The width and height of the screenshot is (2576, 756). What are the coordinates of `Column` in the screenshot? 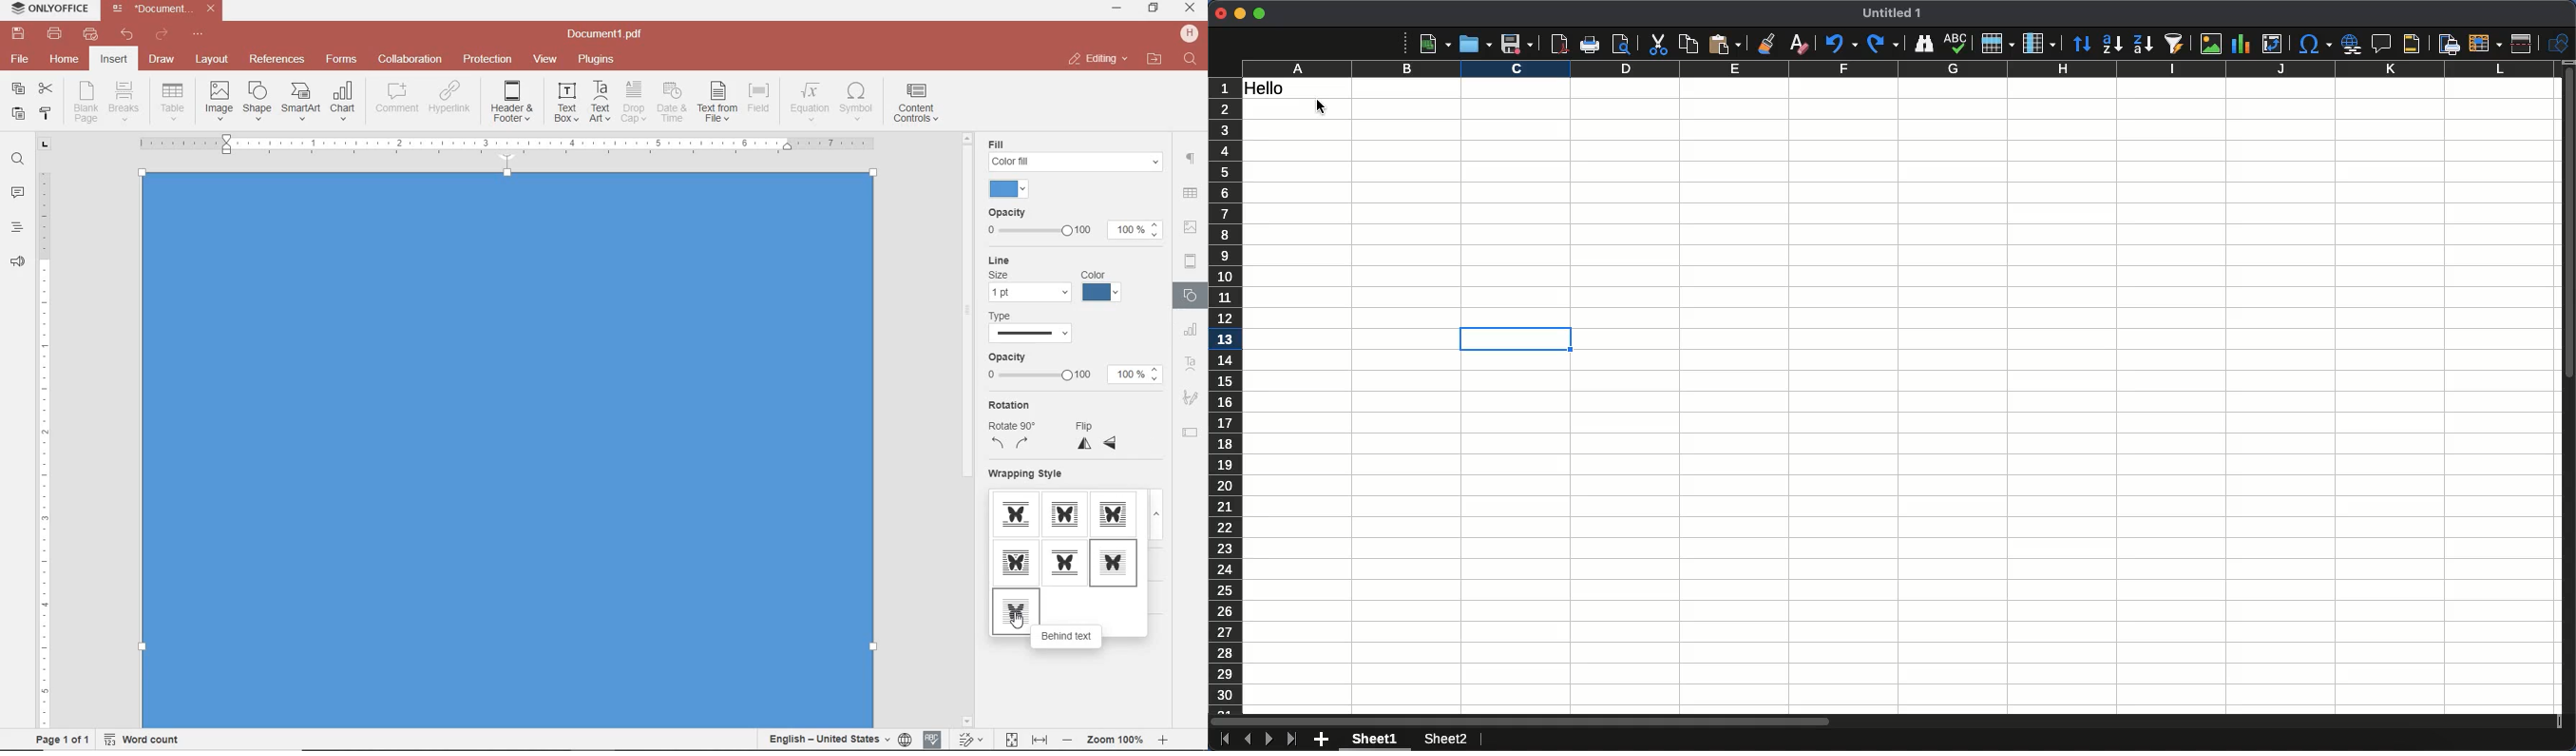 It's located at (2041, 44).